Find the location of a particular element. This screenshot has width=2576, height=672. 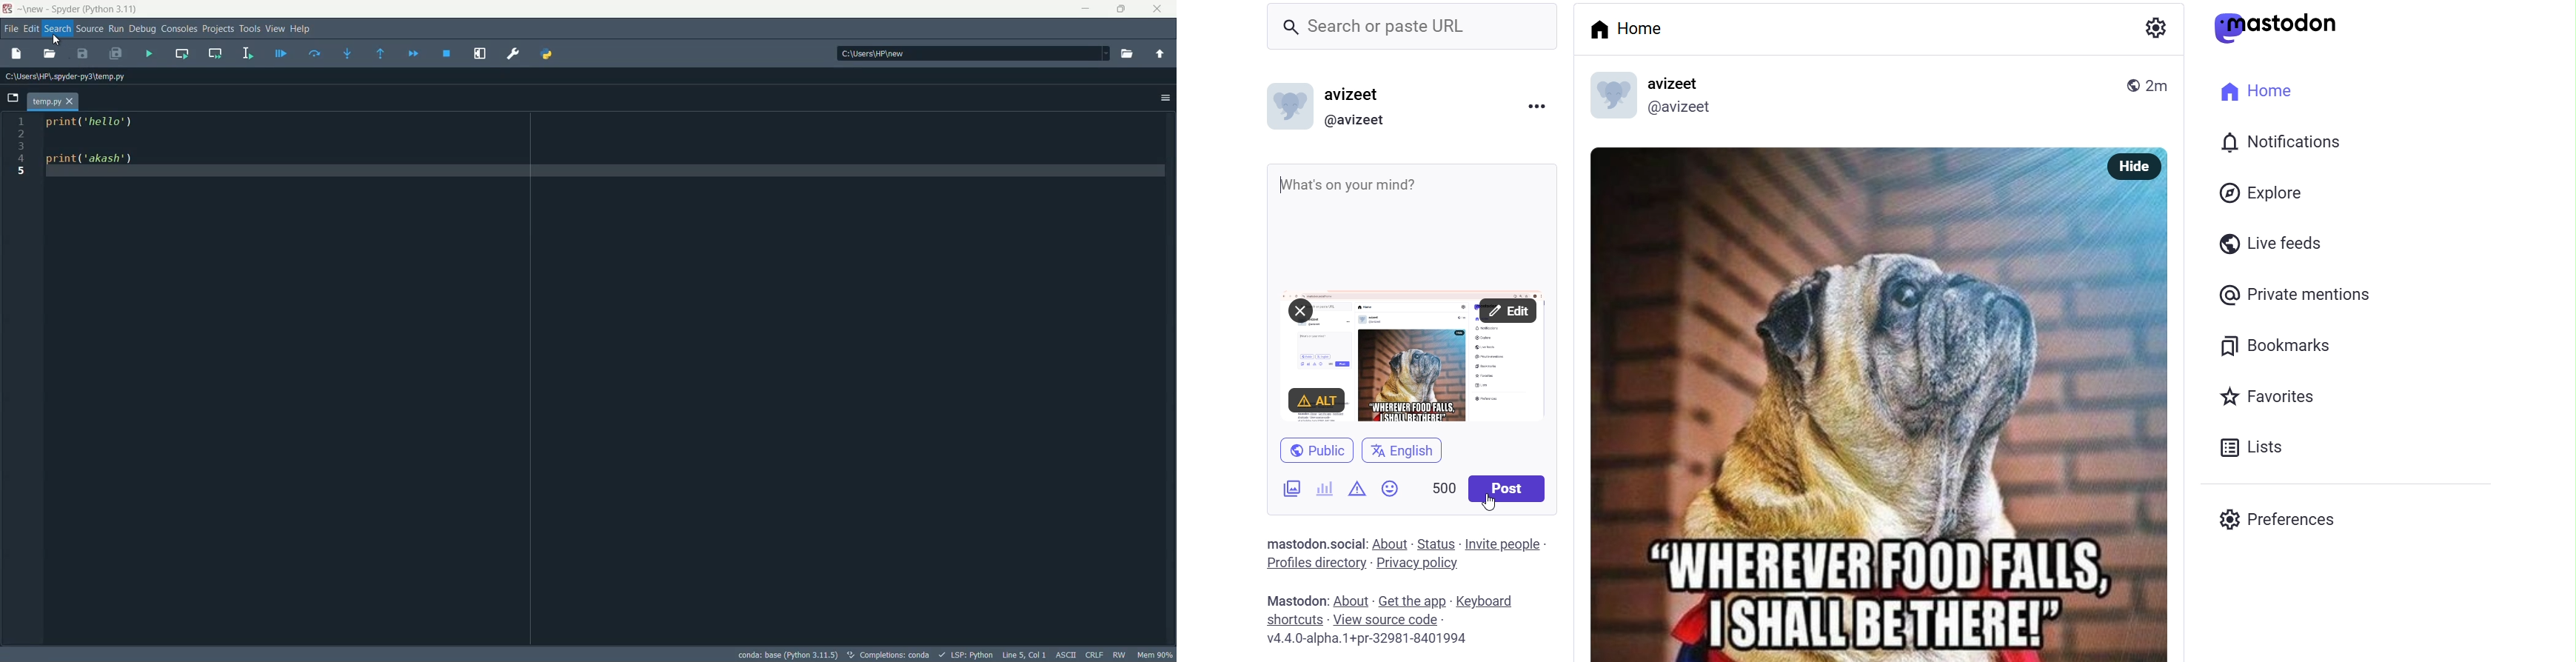

about is located at coordinates (1391, 544).